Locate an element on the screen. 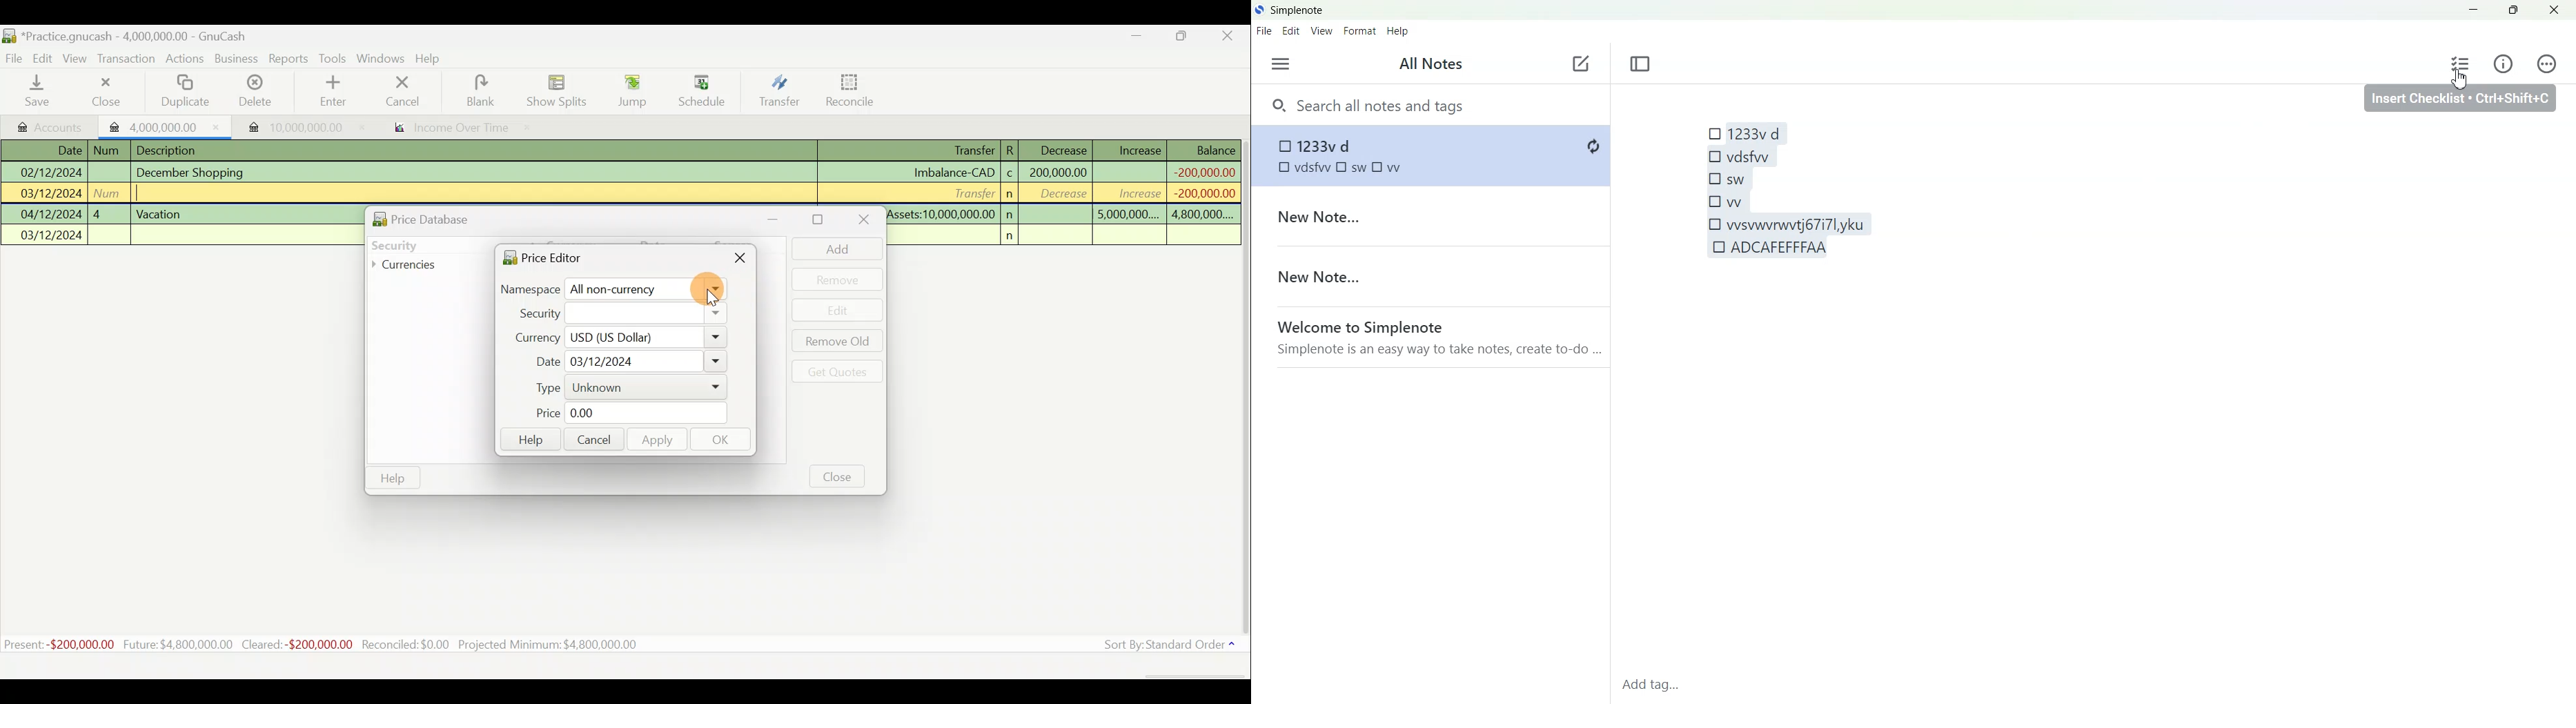  OK is located at coordinates (724, 441).